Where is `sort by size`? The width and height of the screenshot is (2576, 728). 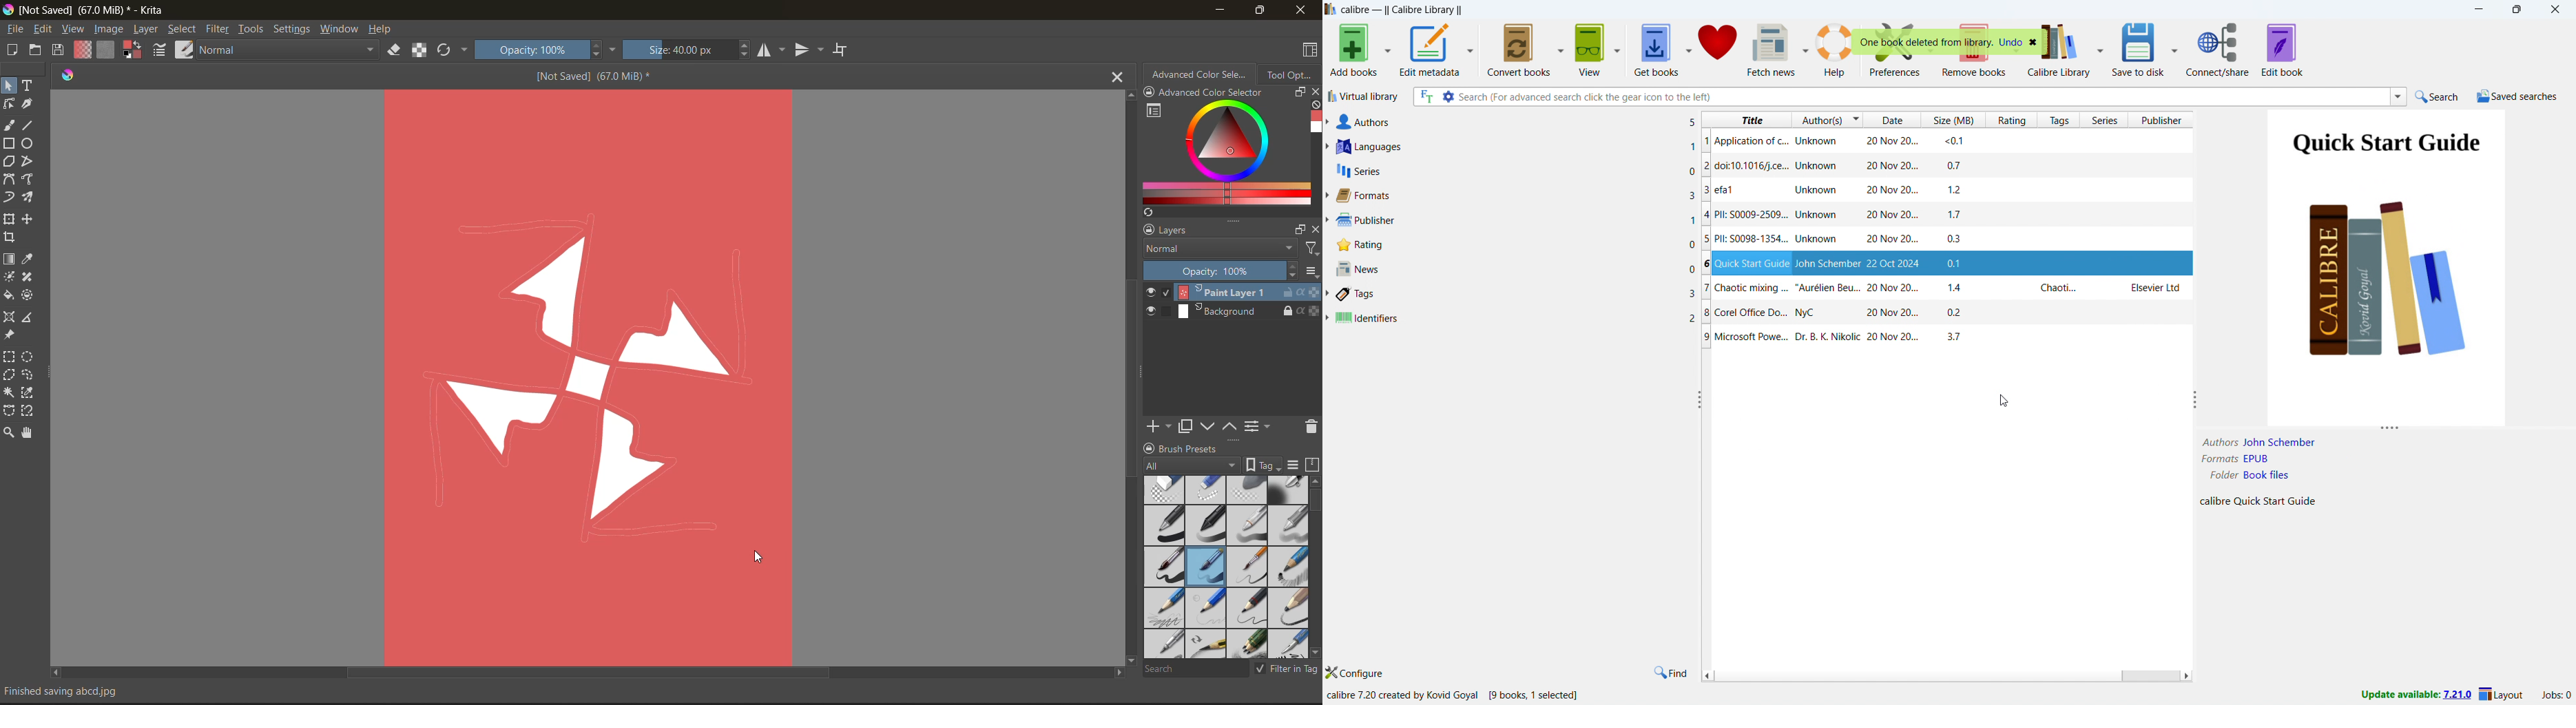 sort by size is located at coordinates (1956, 120).